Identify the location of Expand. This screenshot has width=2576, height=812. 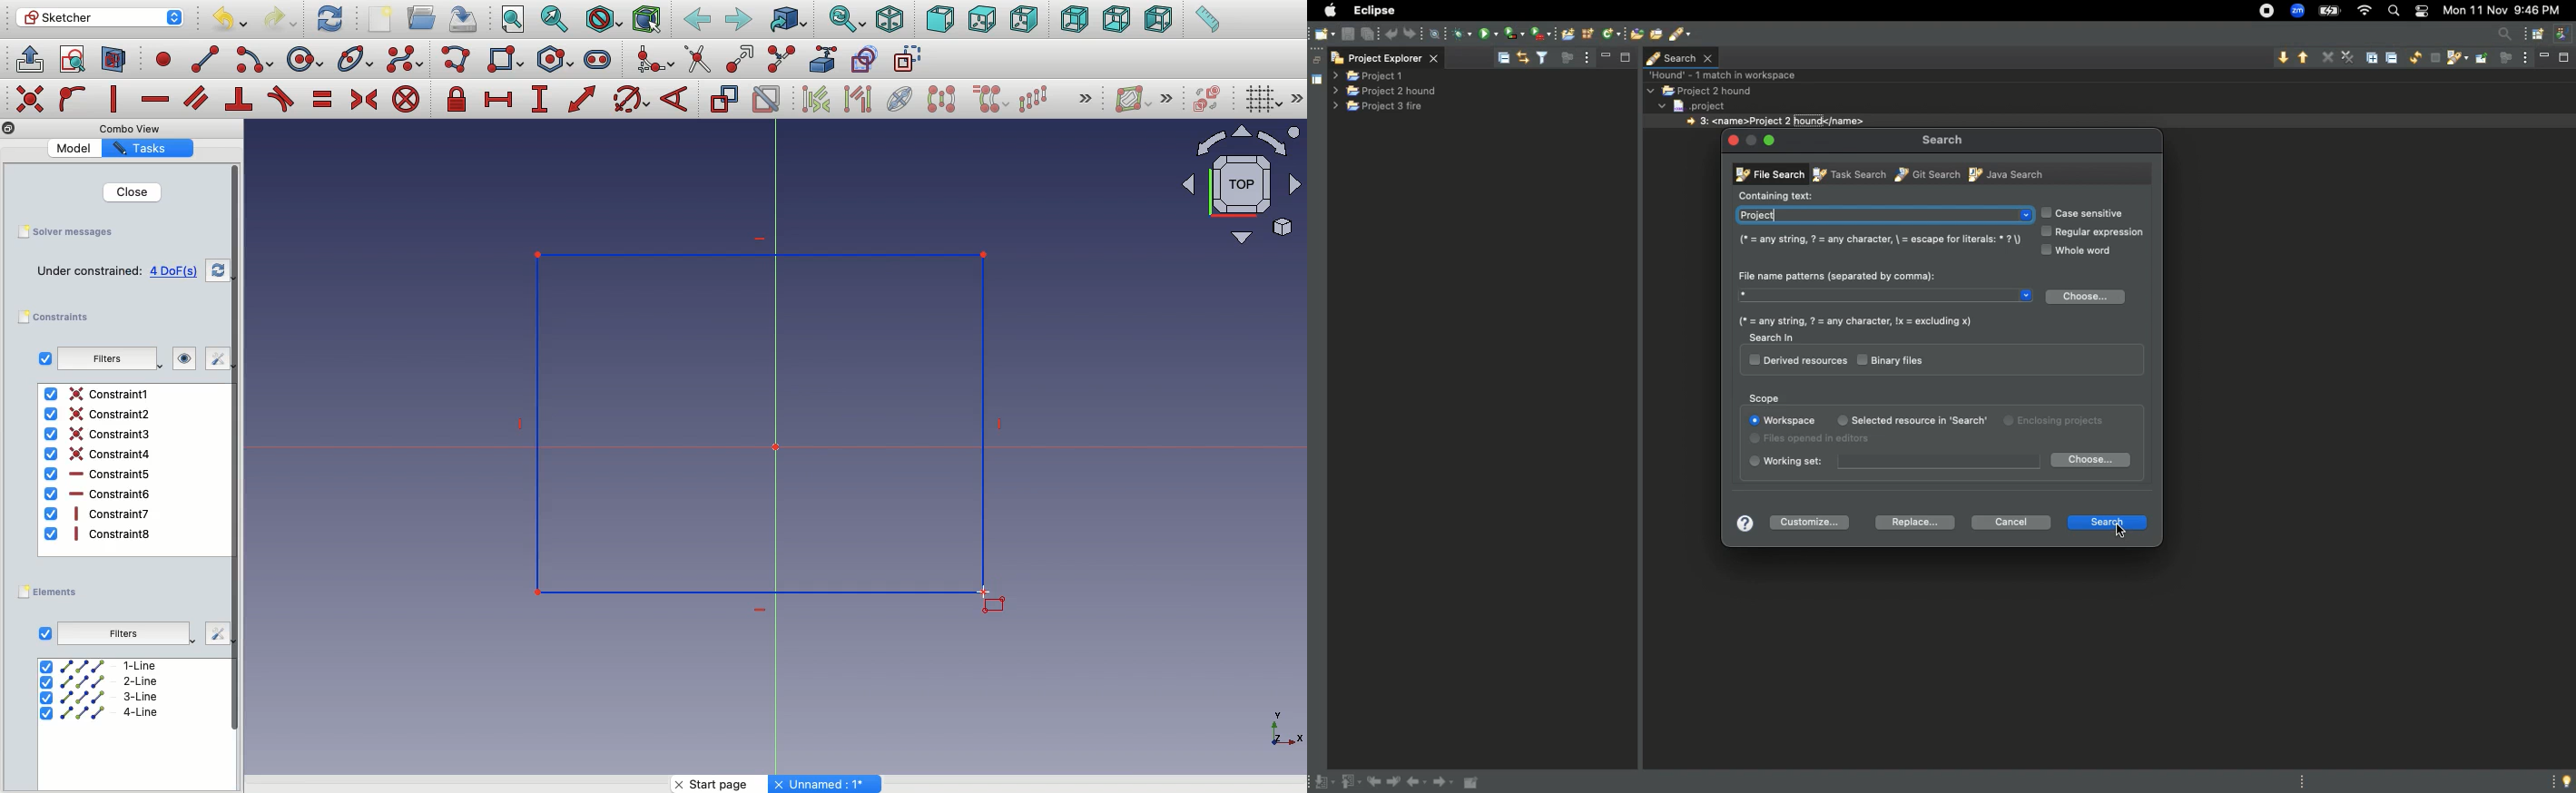
(1167, 98).